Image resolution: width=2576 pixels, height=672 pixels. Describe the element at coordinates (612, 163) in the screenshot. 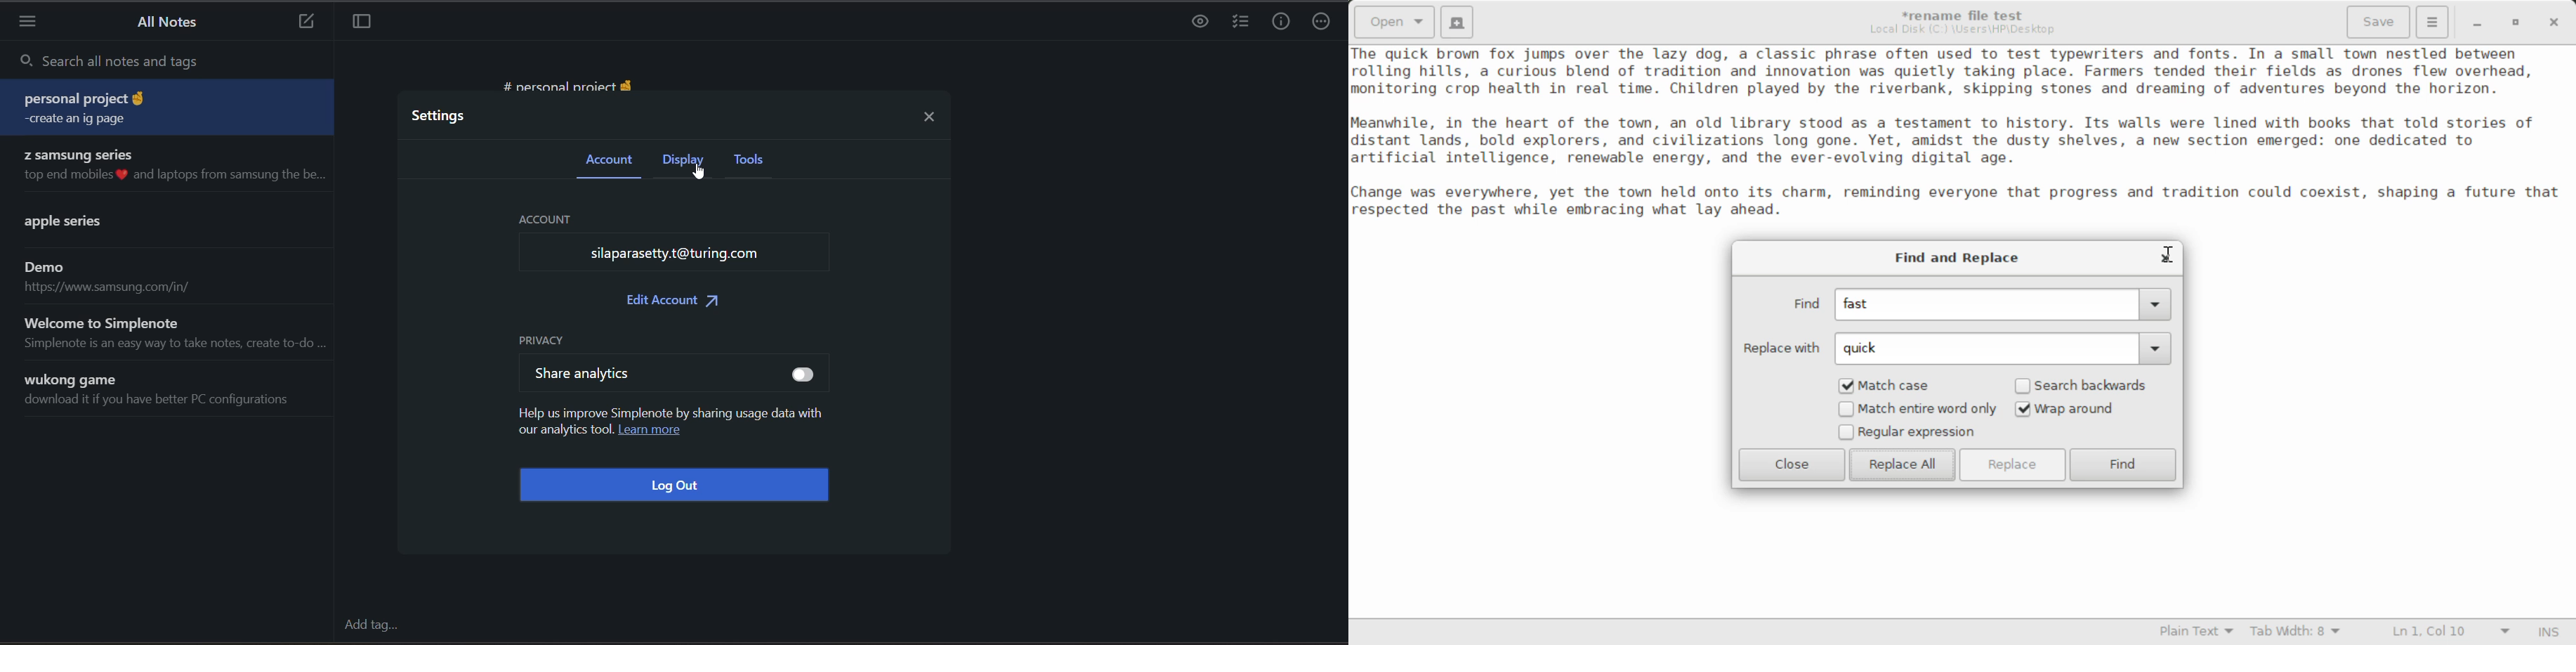

I see `account` at that location.